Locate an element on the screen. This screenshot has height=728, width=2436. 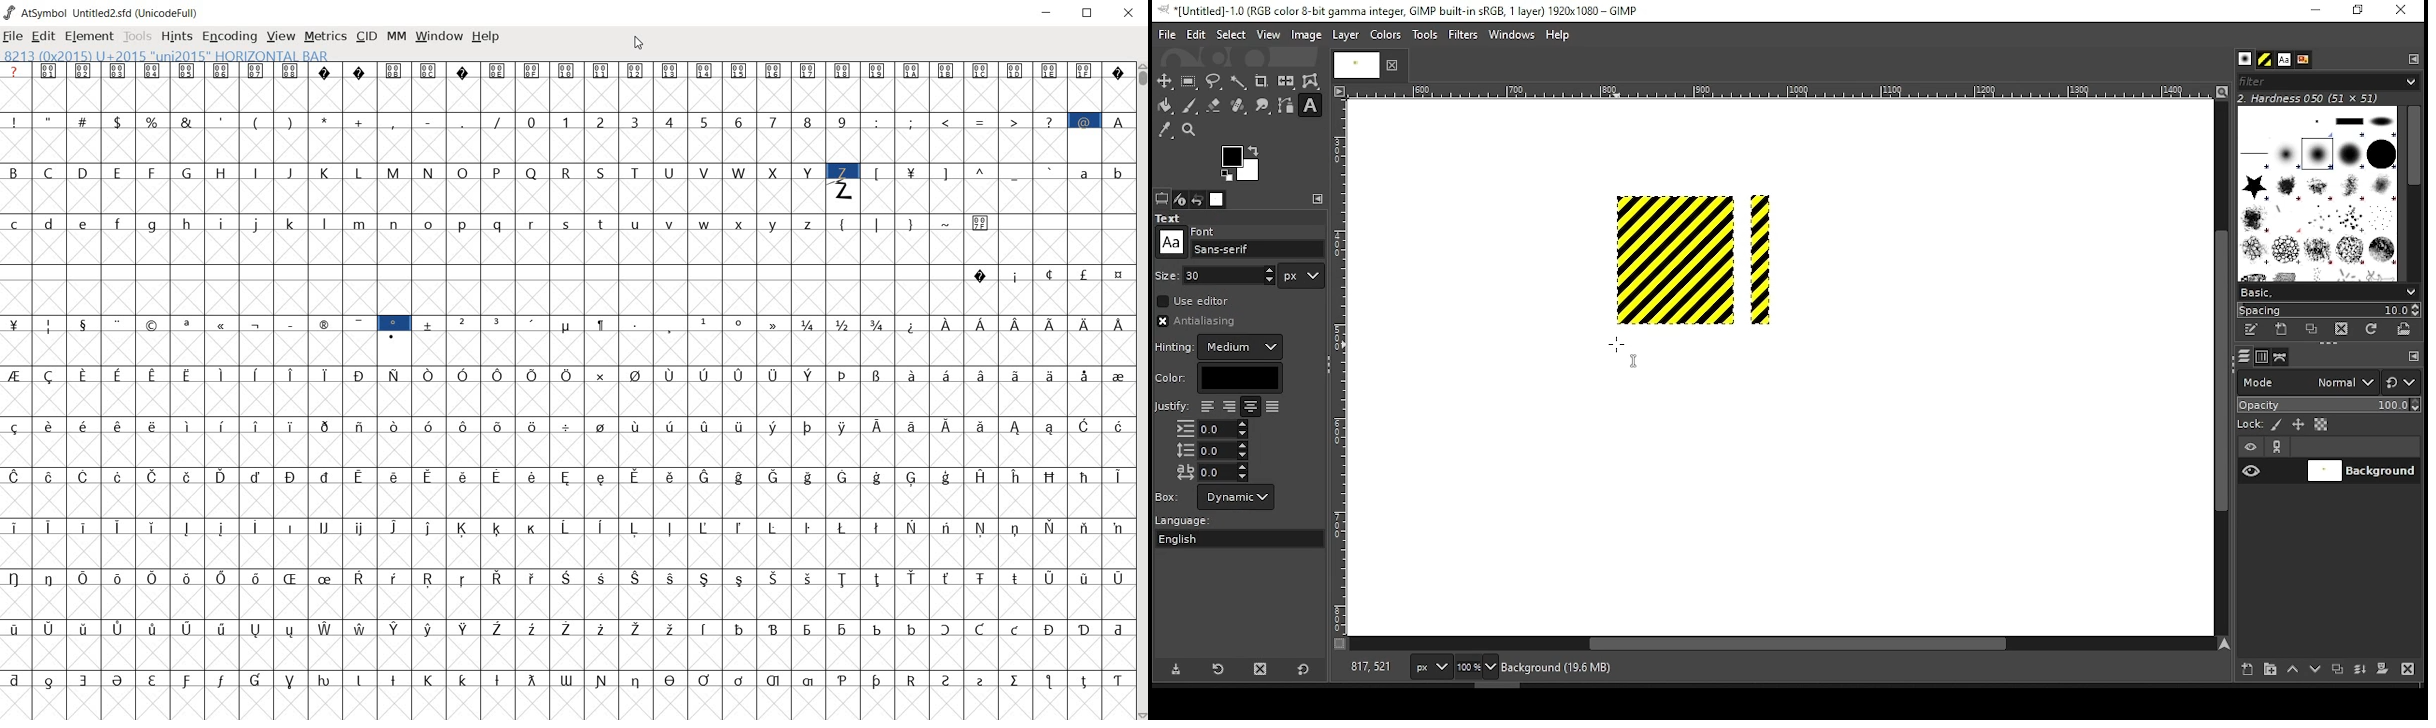
layer  is located at coordinates (2361, 471).